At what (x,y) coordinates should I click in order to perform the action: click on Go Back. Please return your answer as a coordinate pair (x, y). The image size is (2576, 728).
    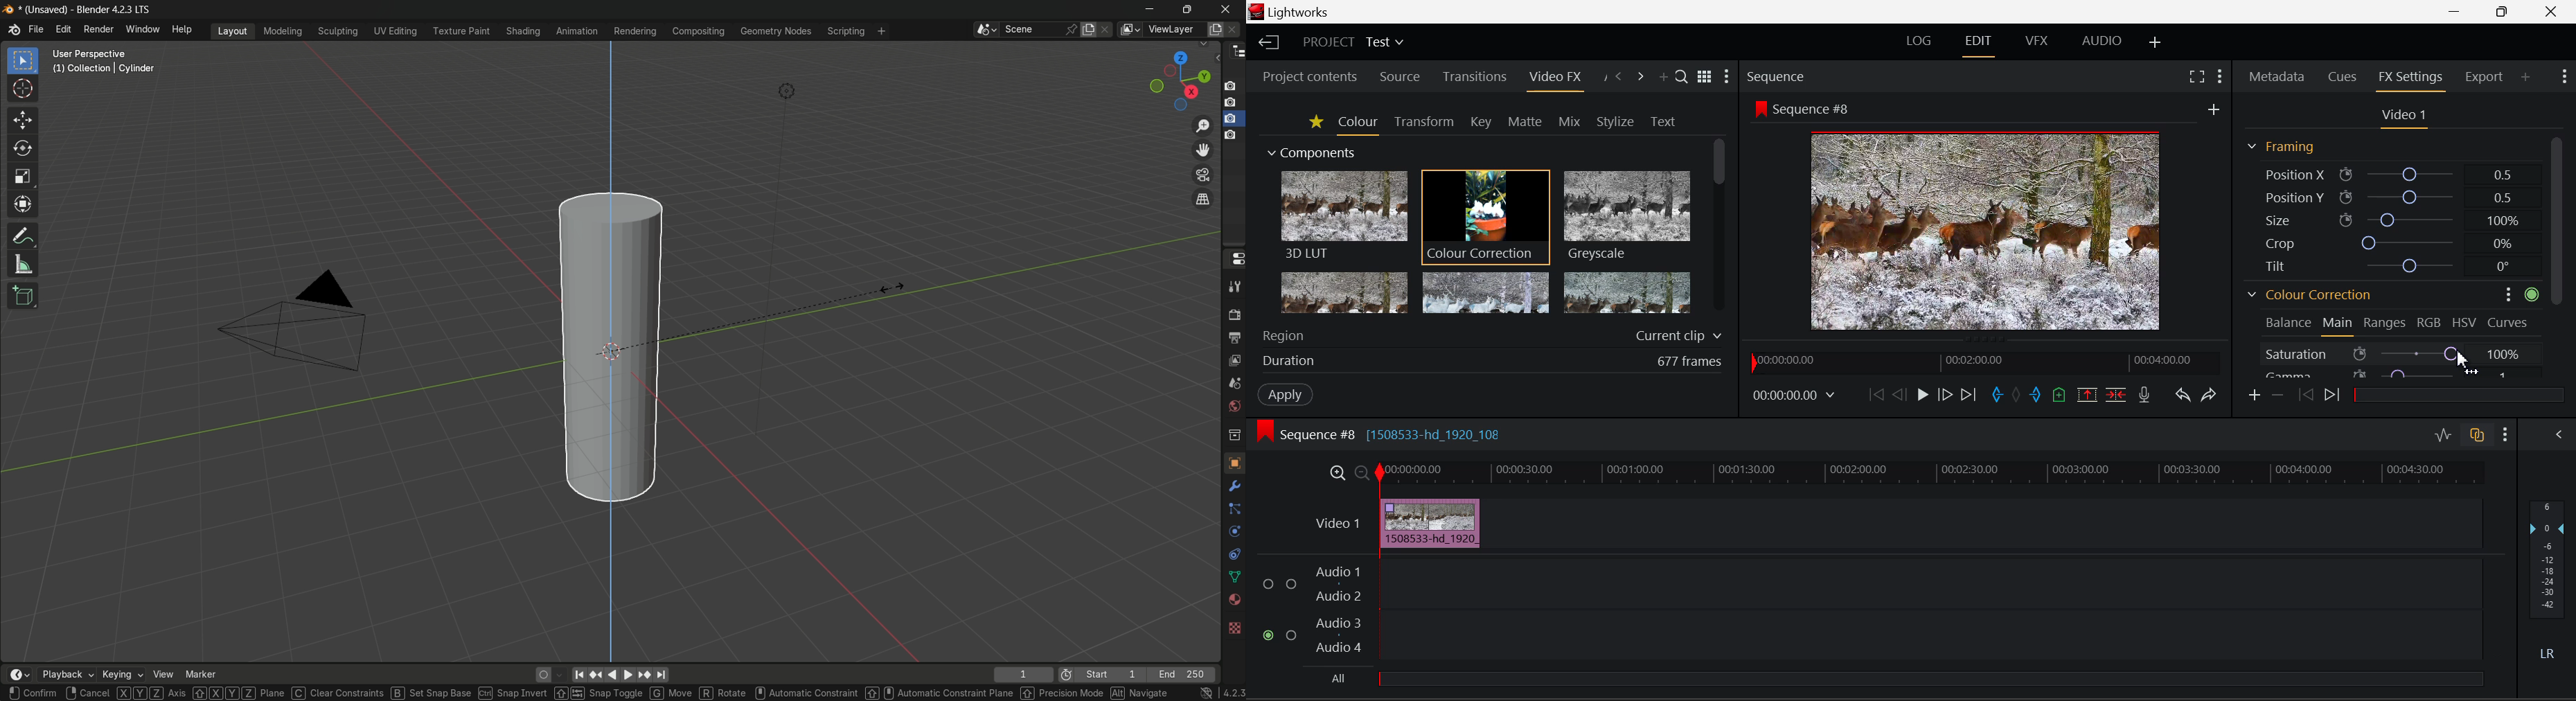
    Looking at the image, I should click on (1899, 395).